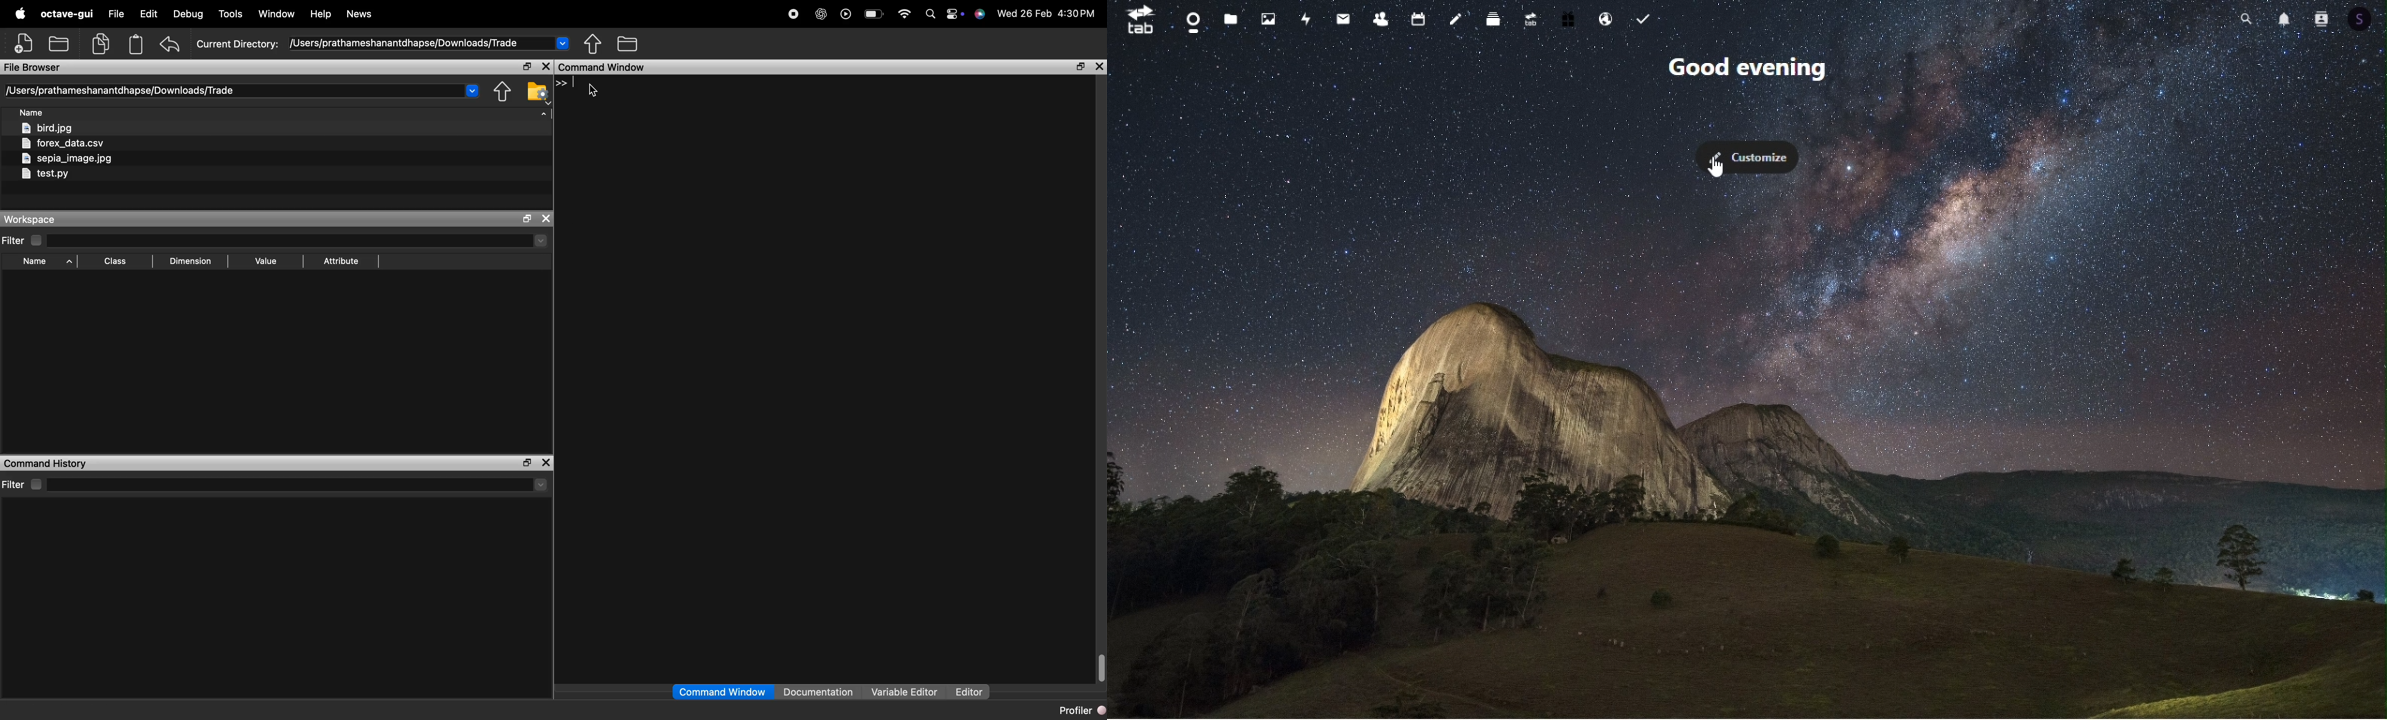  What do you see at coordinates (1342, 22) in the screenshot?
I see `mail` at bounding box center [1342, 22].